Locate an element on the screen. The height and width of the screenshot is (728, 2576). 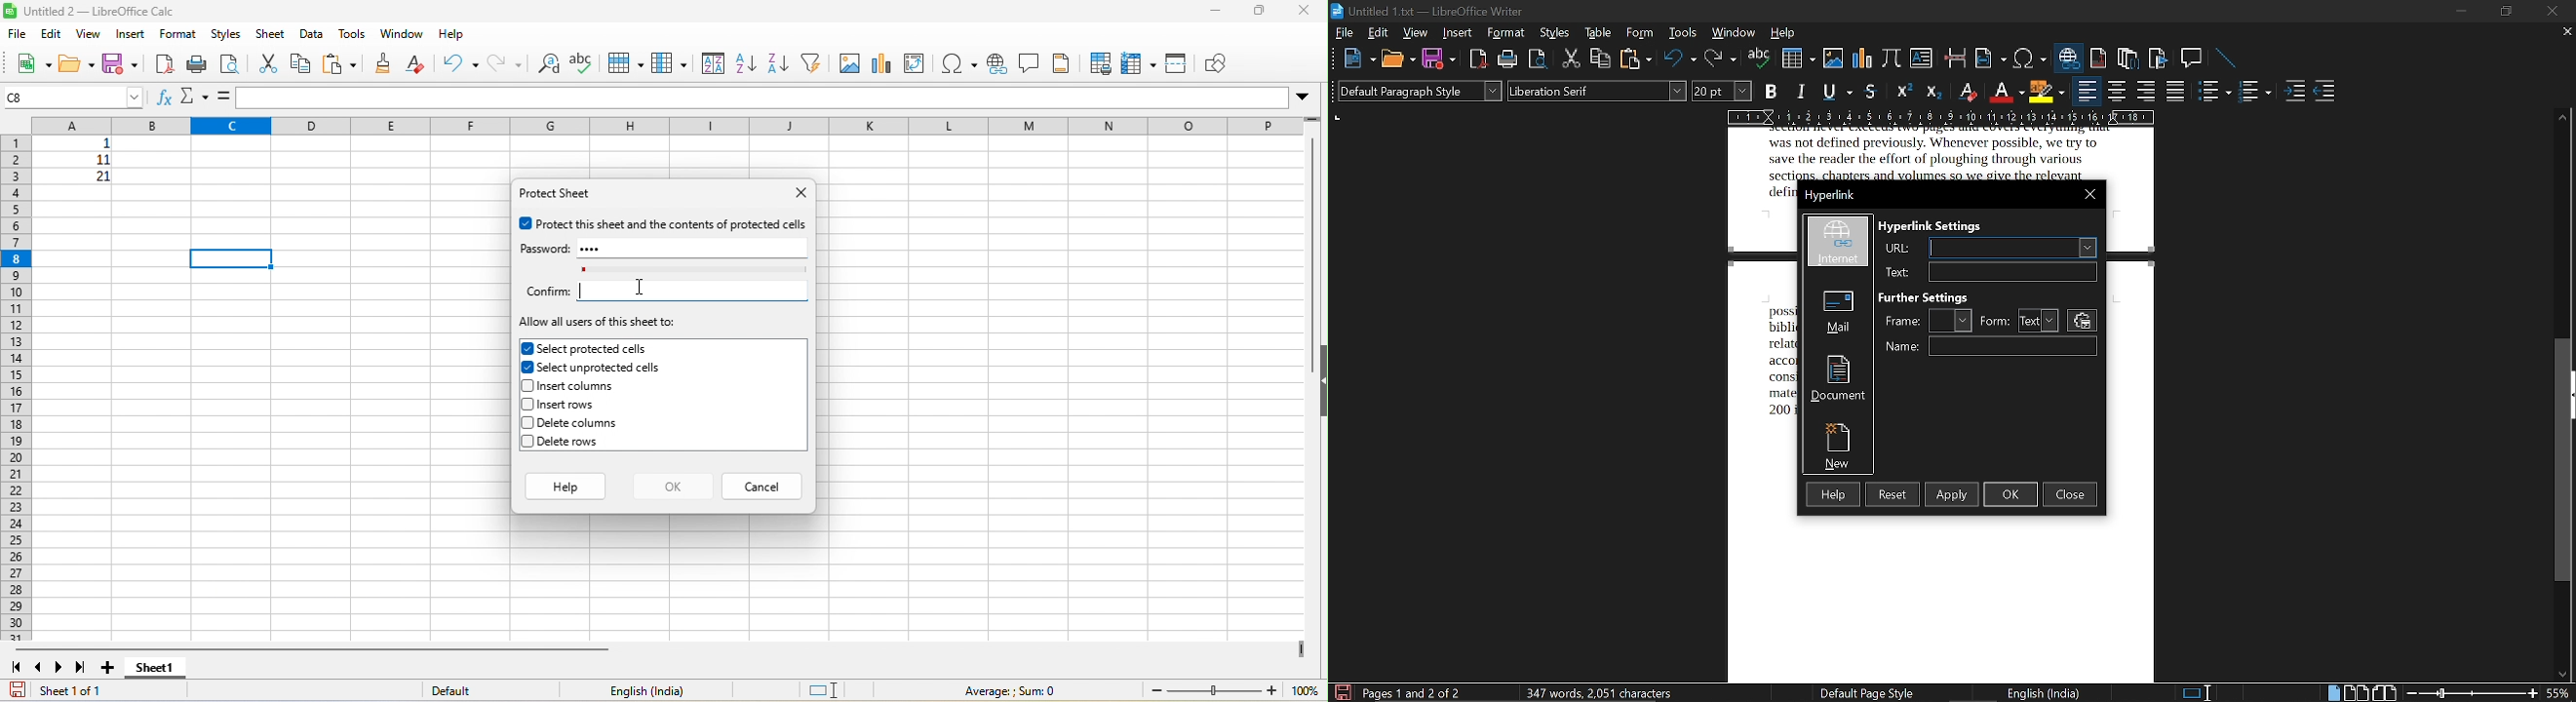
close is located at coordinates (1308, 11).